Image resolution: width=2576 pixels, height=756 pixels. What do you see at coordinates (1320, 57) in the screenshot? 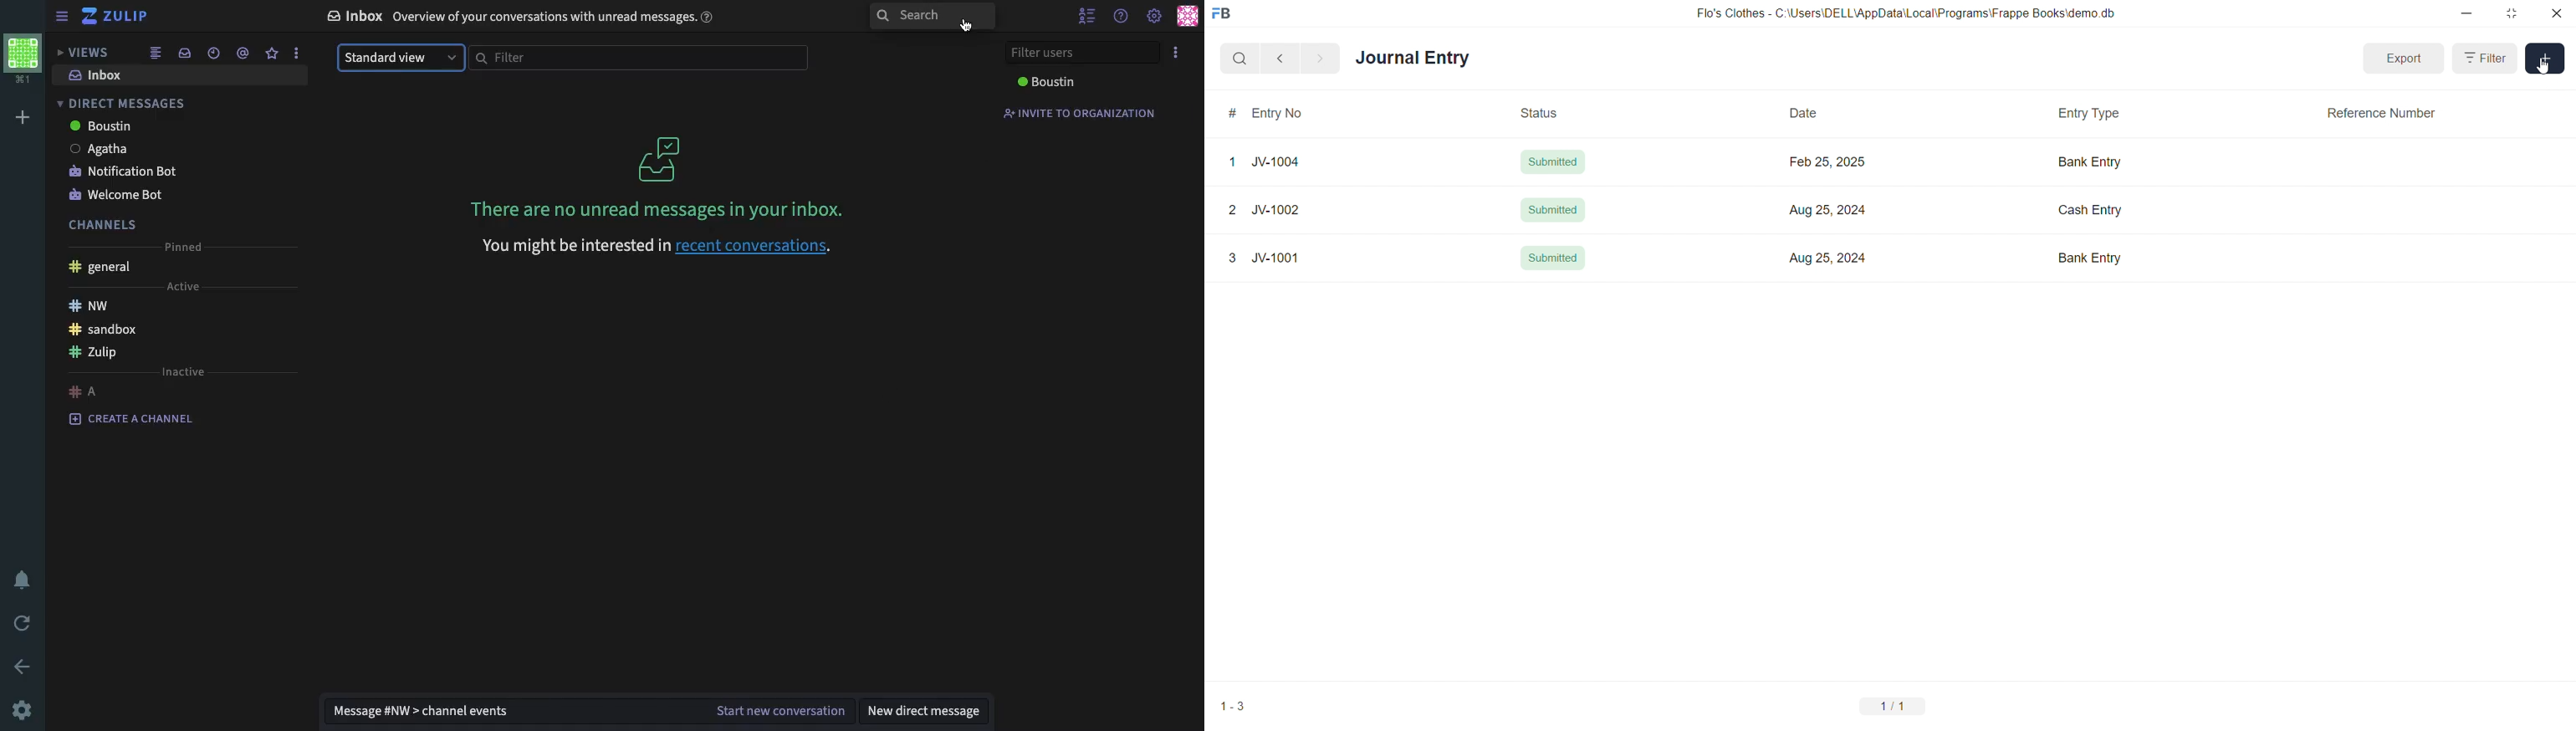
I see `navigate forward` at bounding box center [1320, 57].